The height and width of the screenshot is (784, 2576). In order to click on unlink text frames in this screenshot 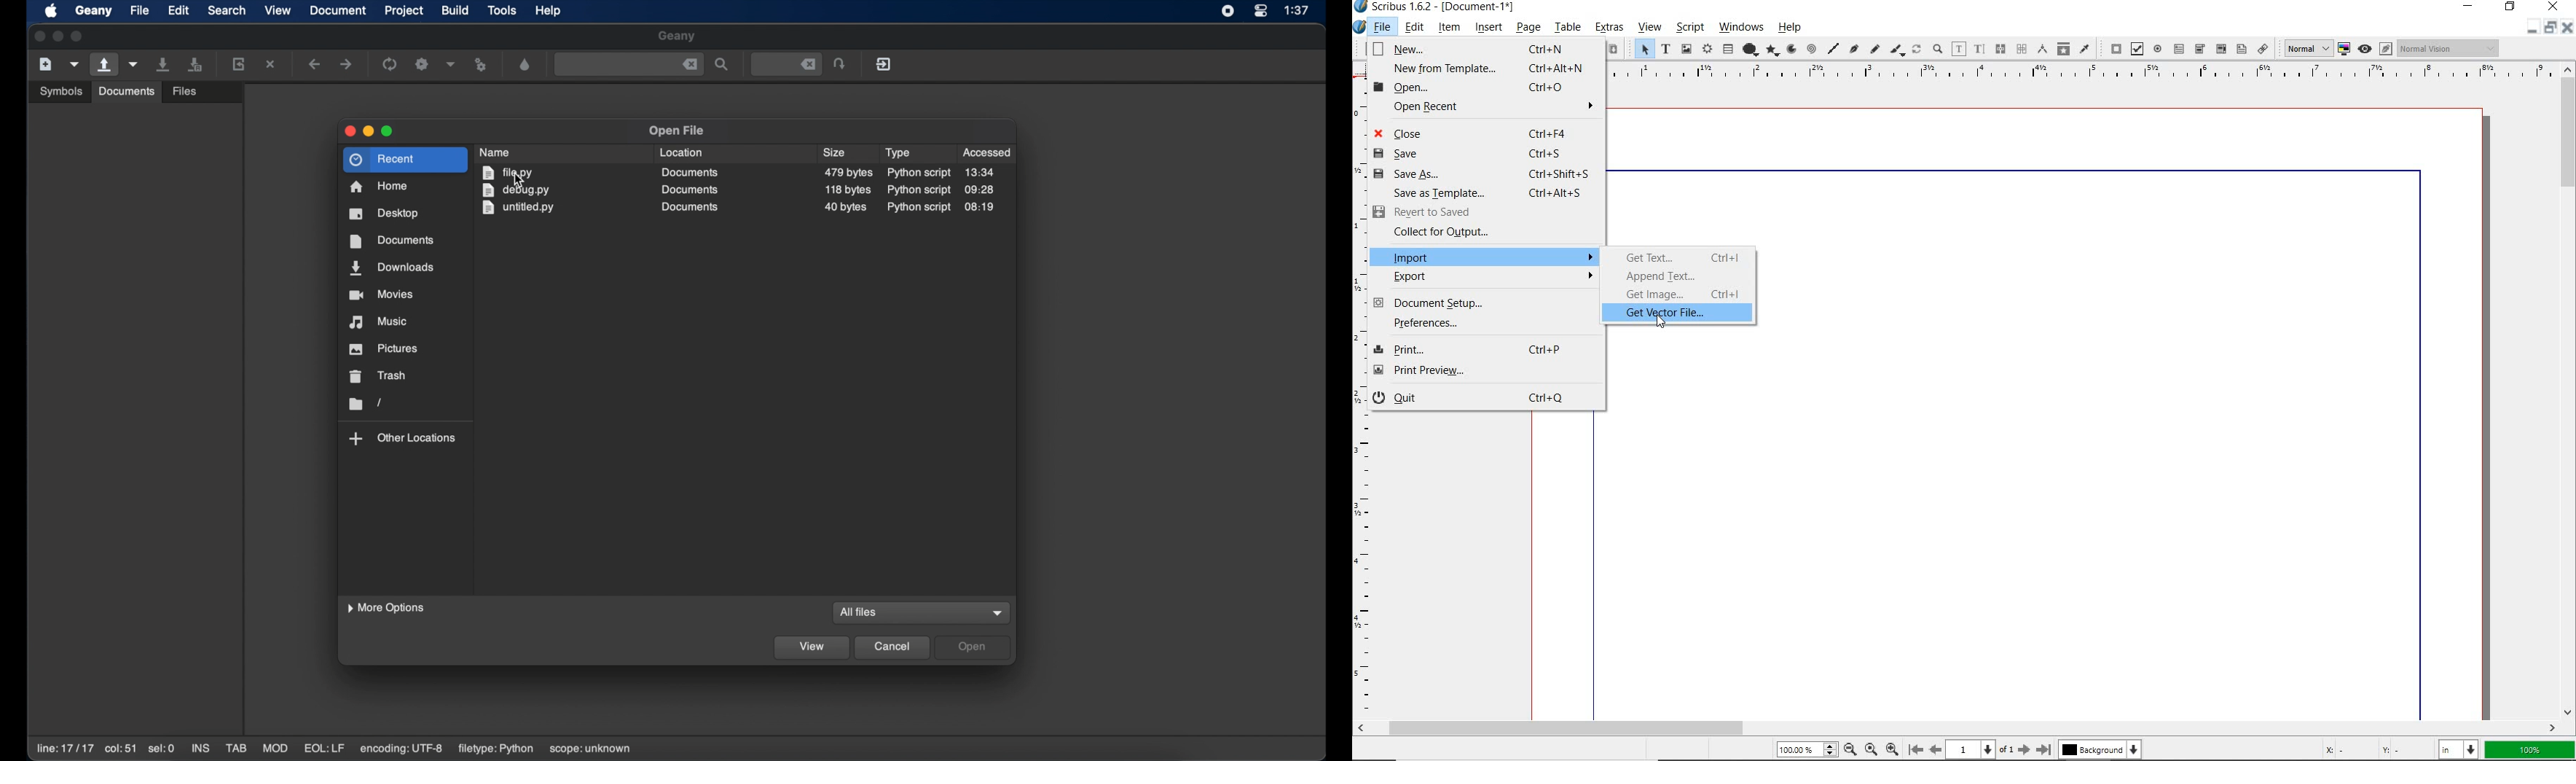, I will do `click(2022, 48)`.